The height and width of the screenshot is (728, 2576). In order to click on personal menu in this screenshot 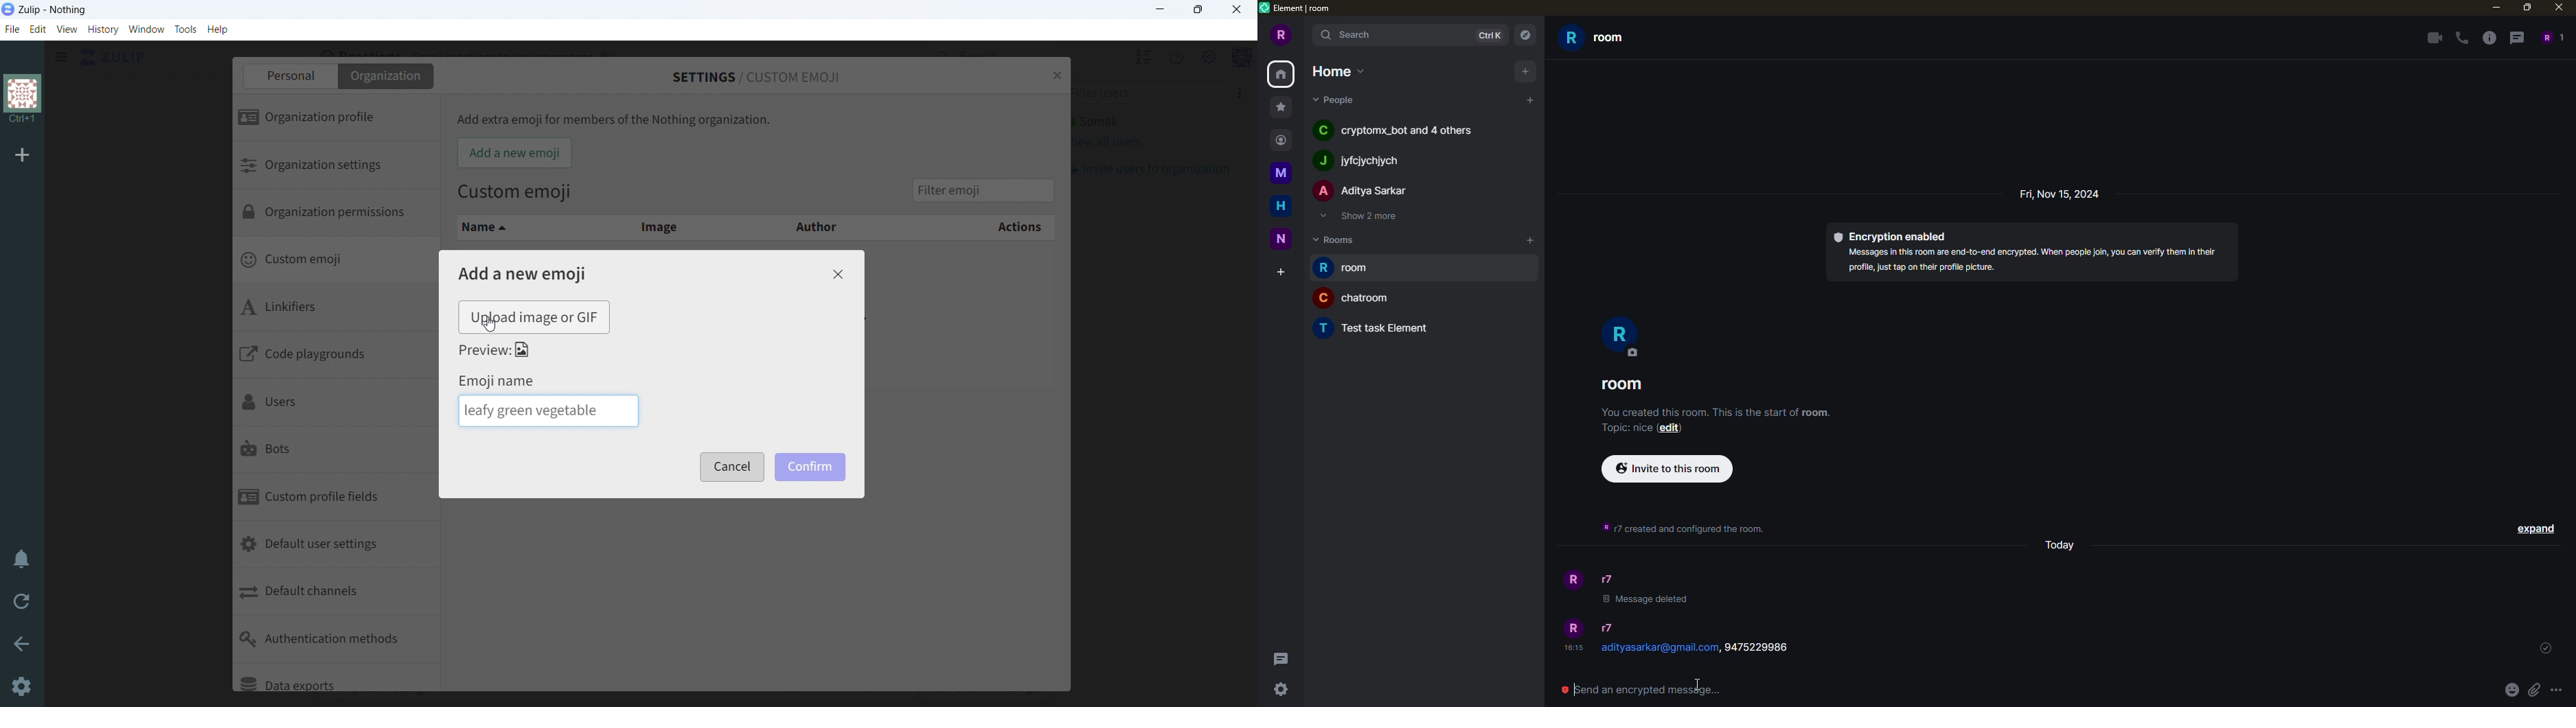, I will do `click(1229, 57)`.